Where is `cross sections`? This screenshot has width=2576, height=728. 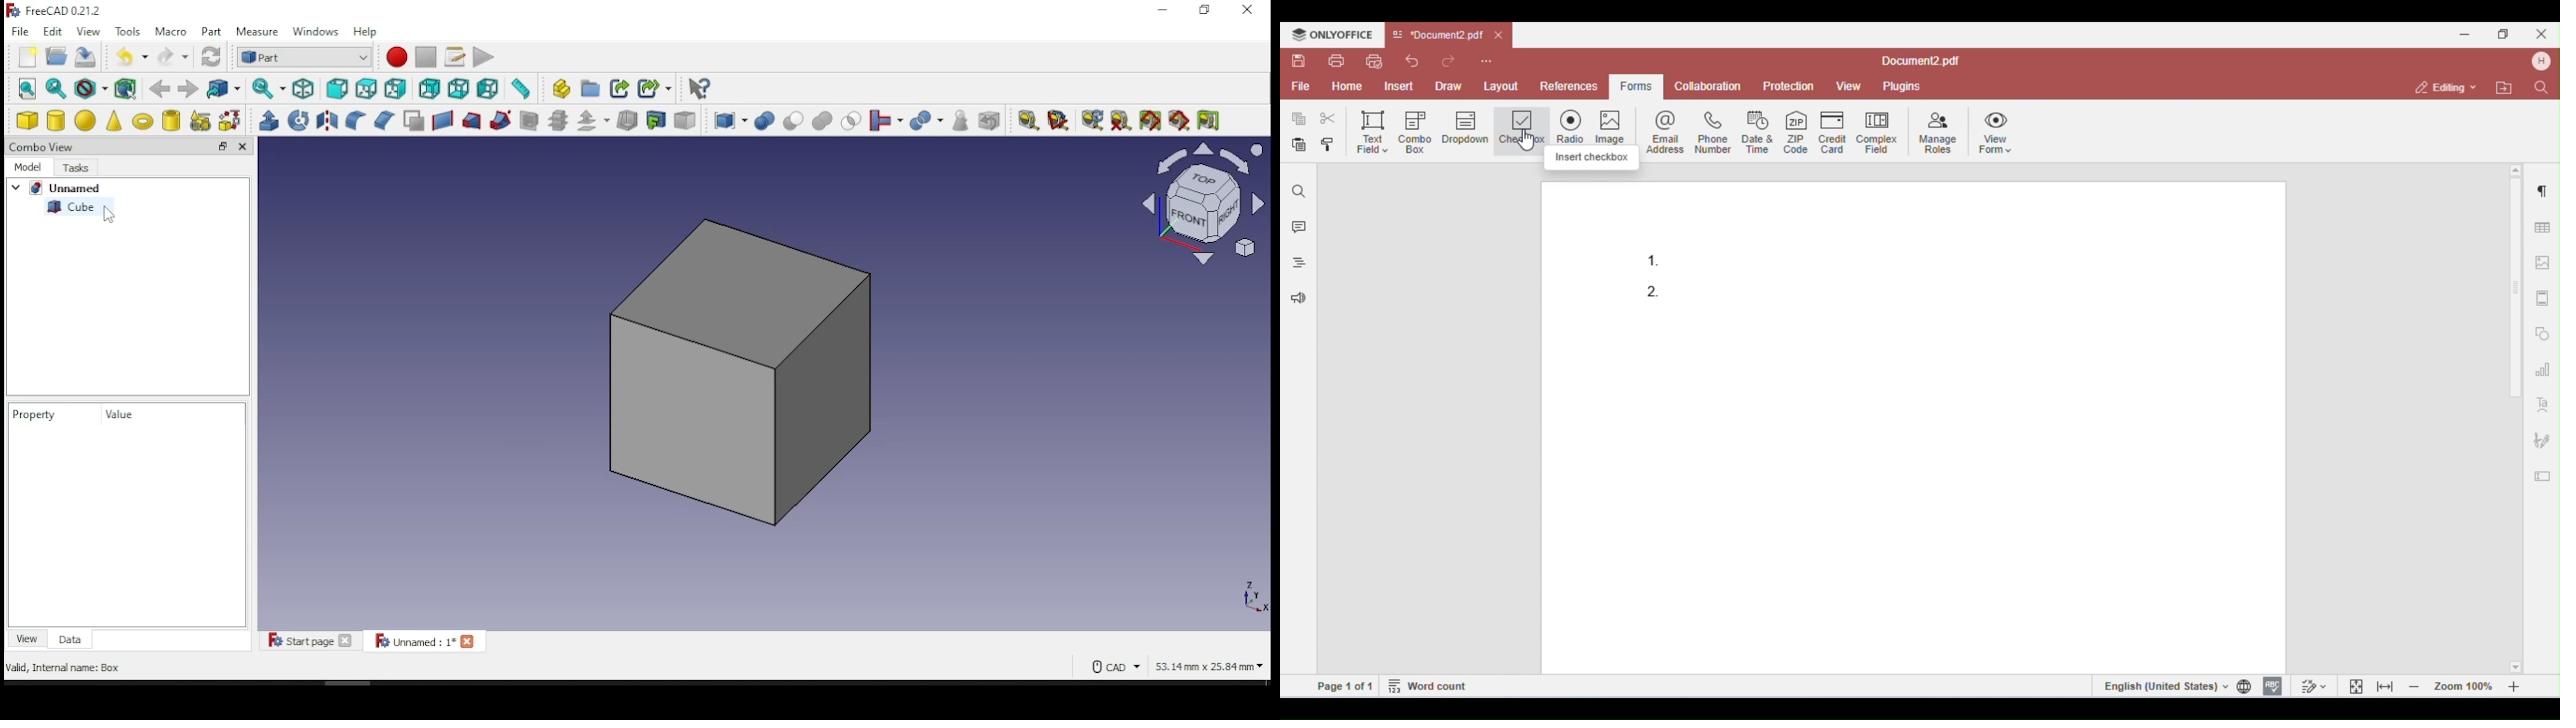 cross sections is located at coordinates (558, 121).